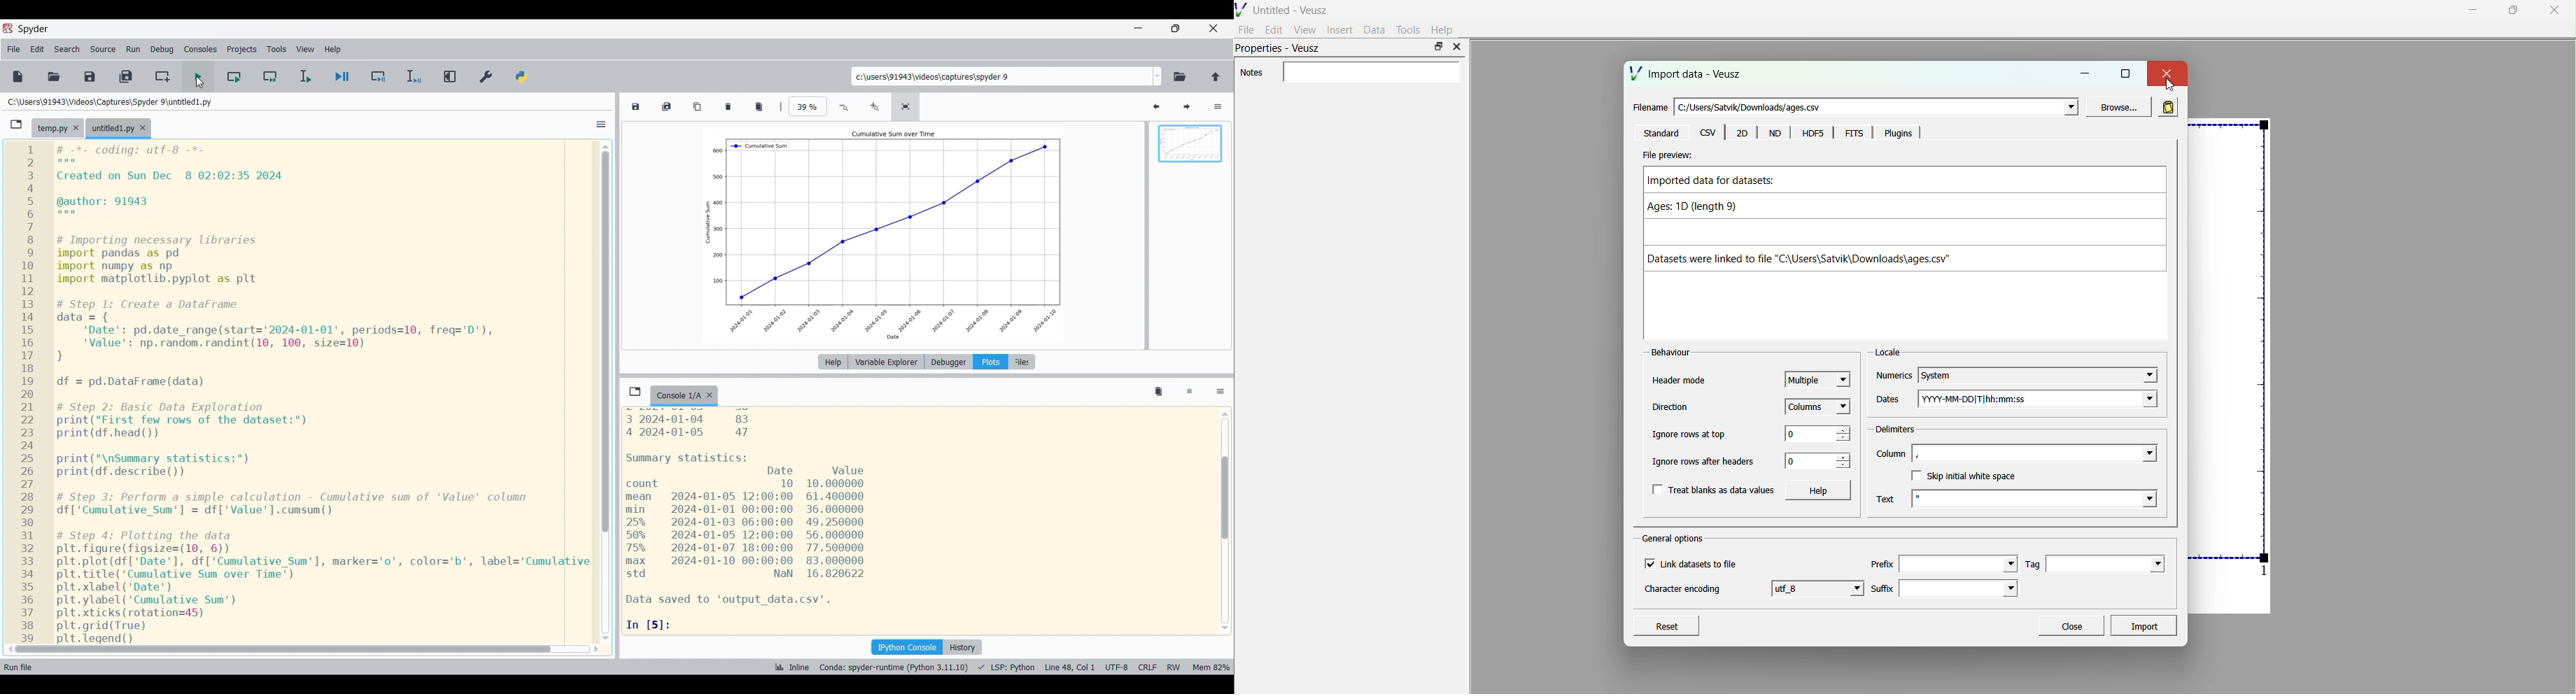 This screenshot has height=700, width=2576. Describe the element at coordinates (8, 28) in the screenshot. I see `Software logo` at that location.